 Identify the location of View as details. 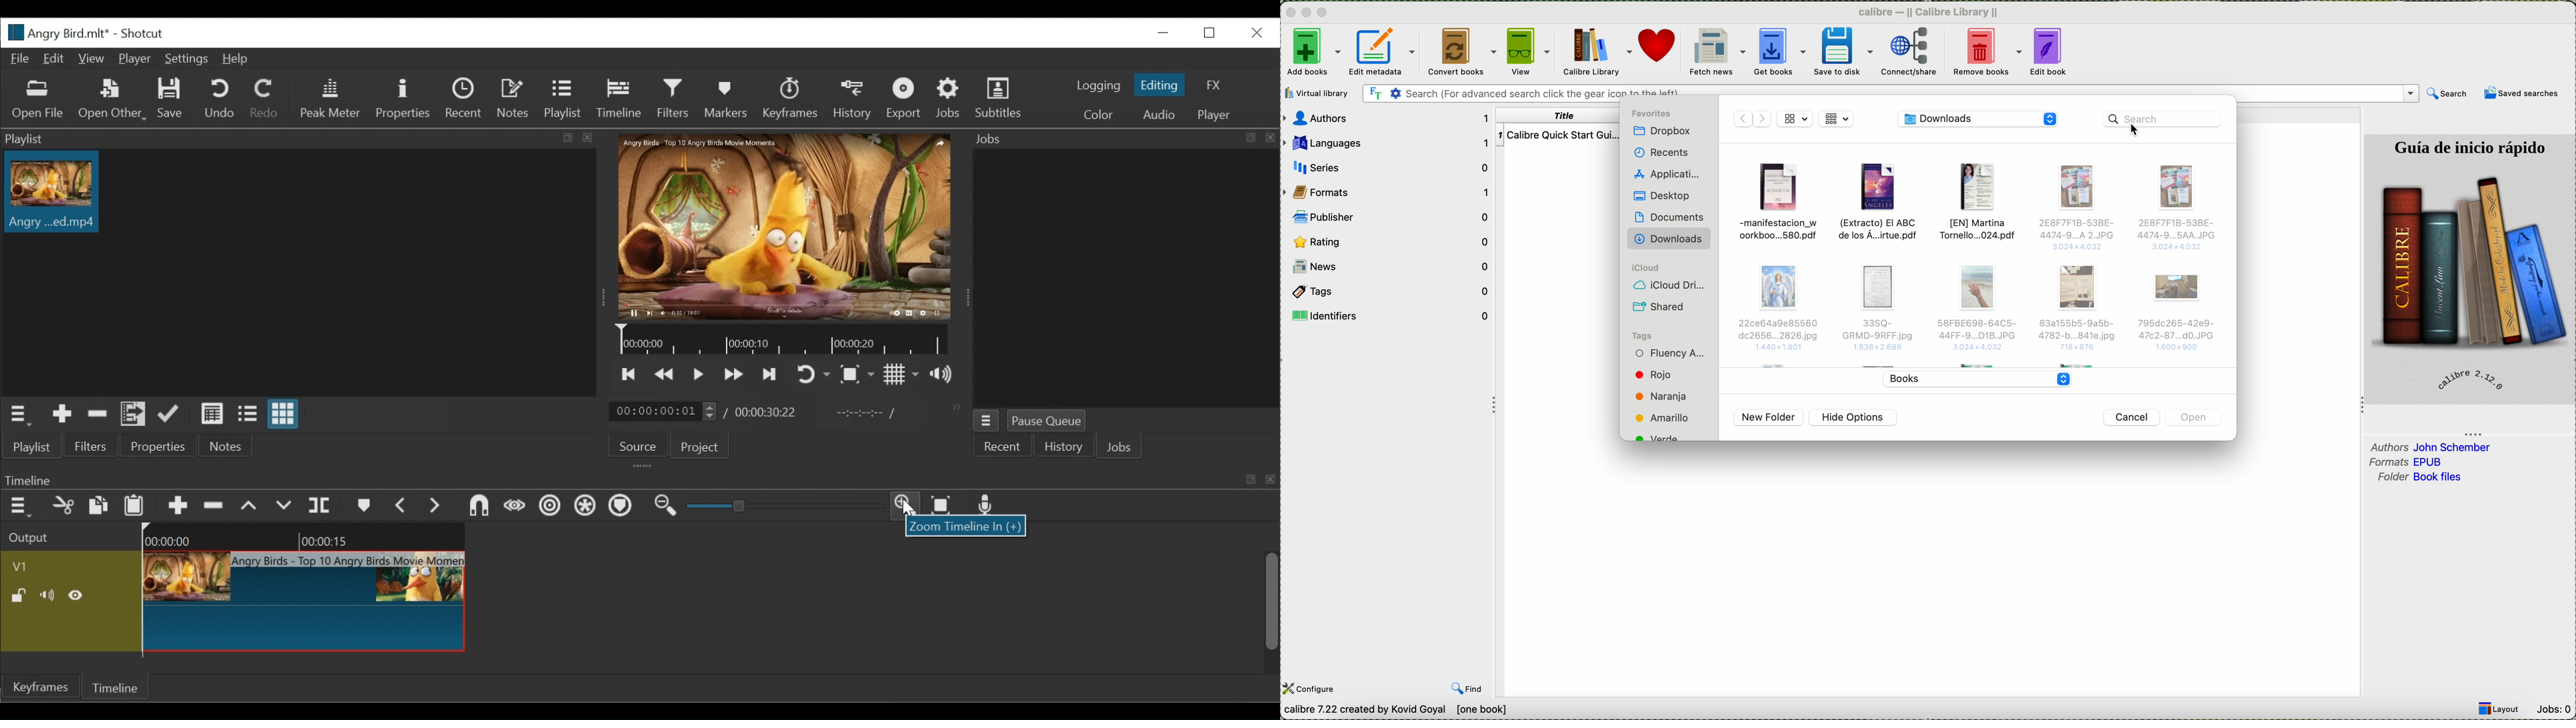
(211, 414).